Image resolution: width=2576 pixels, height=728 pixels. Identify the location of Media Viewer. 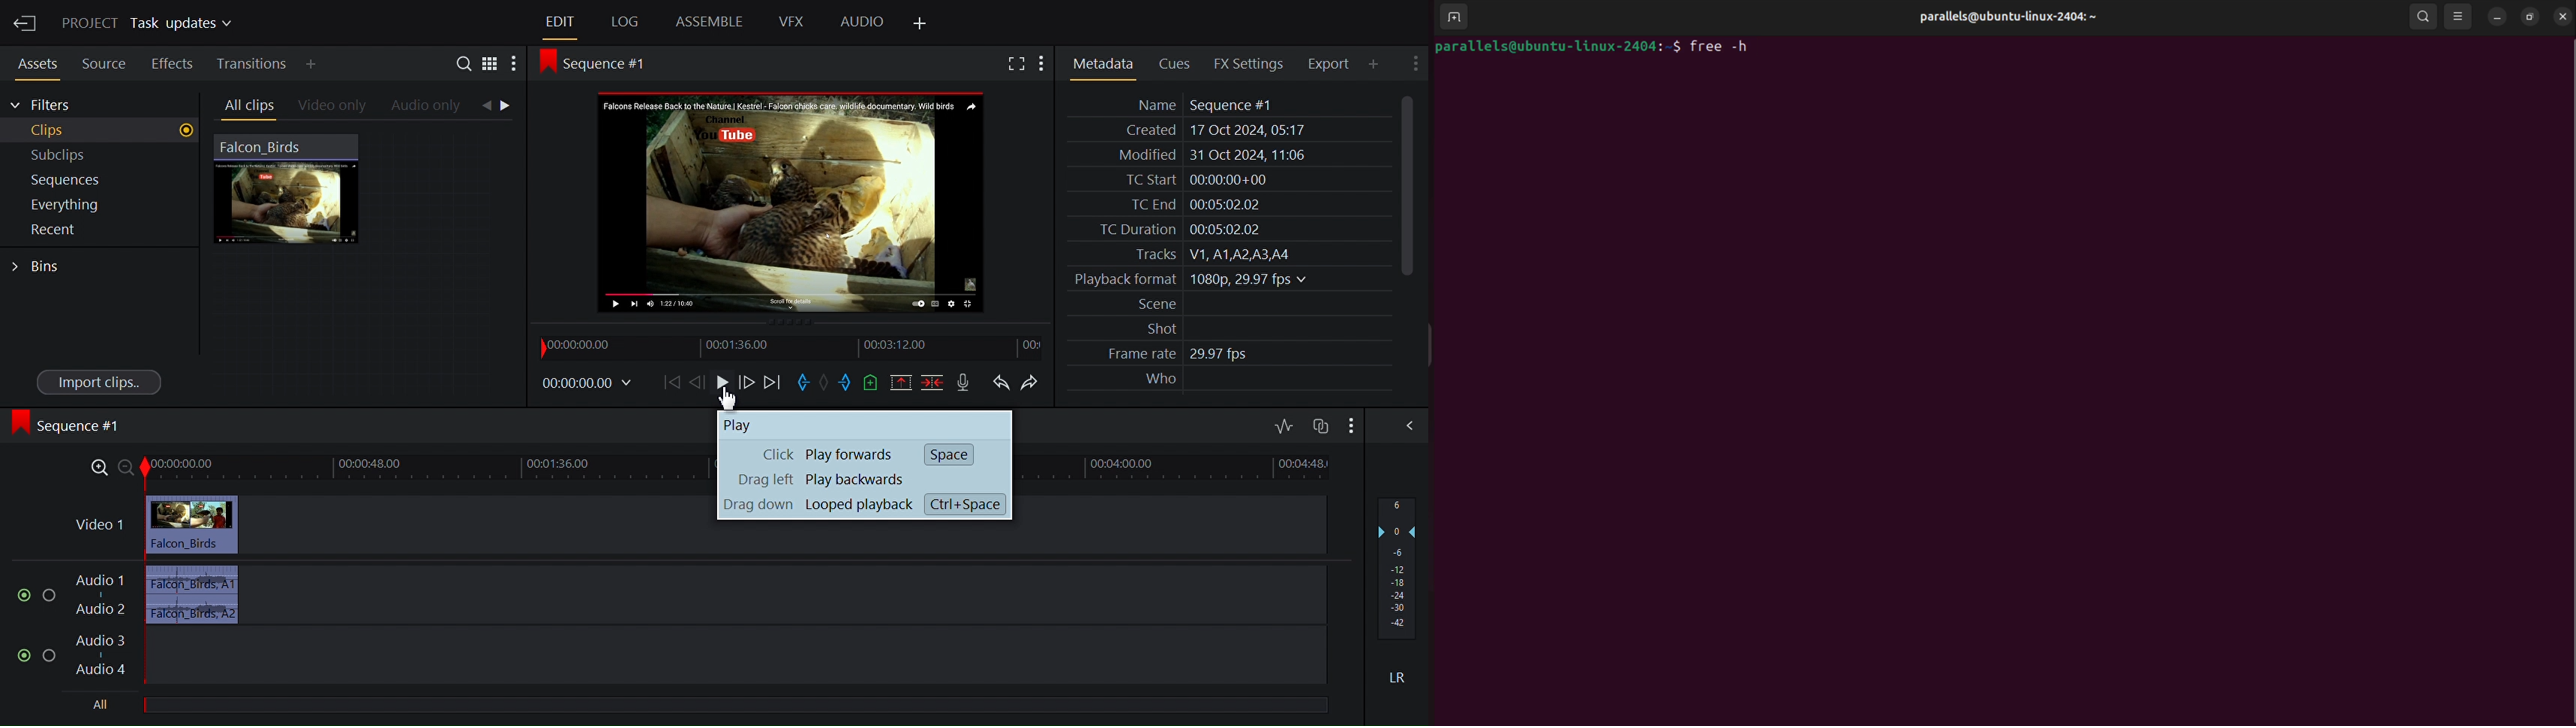
(794, 203).